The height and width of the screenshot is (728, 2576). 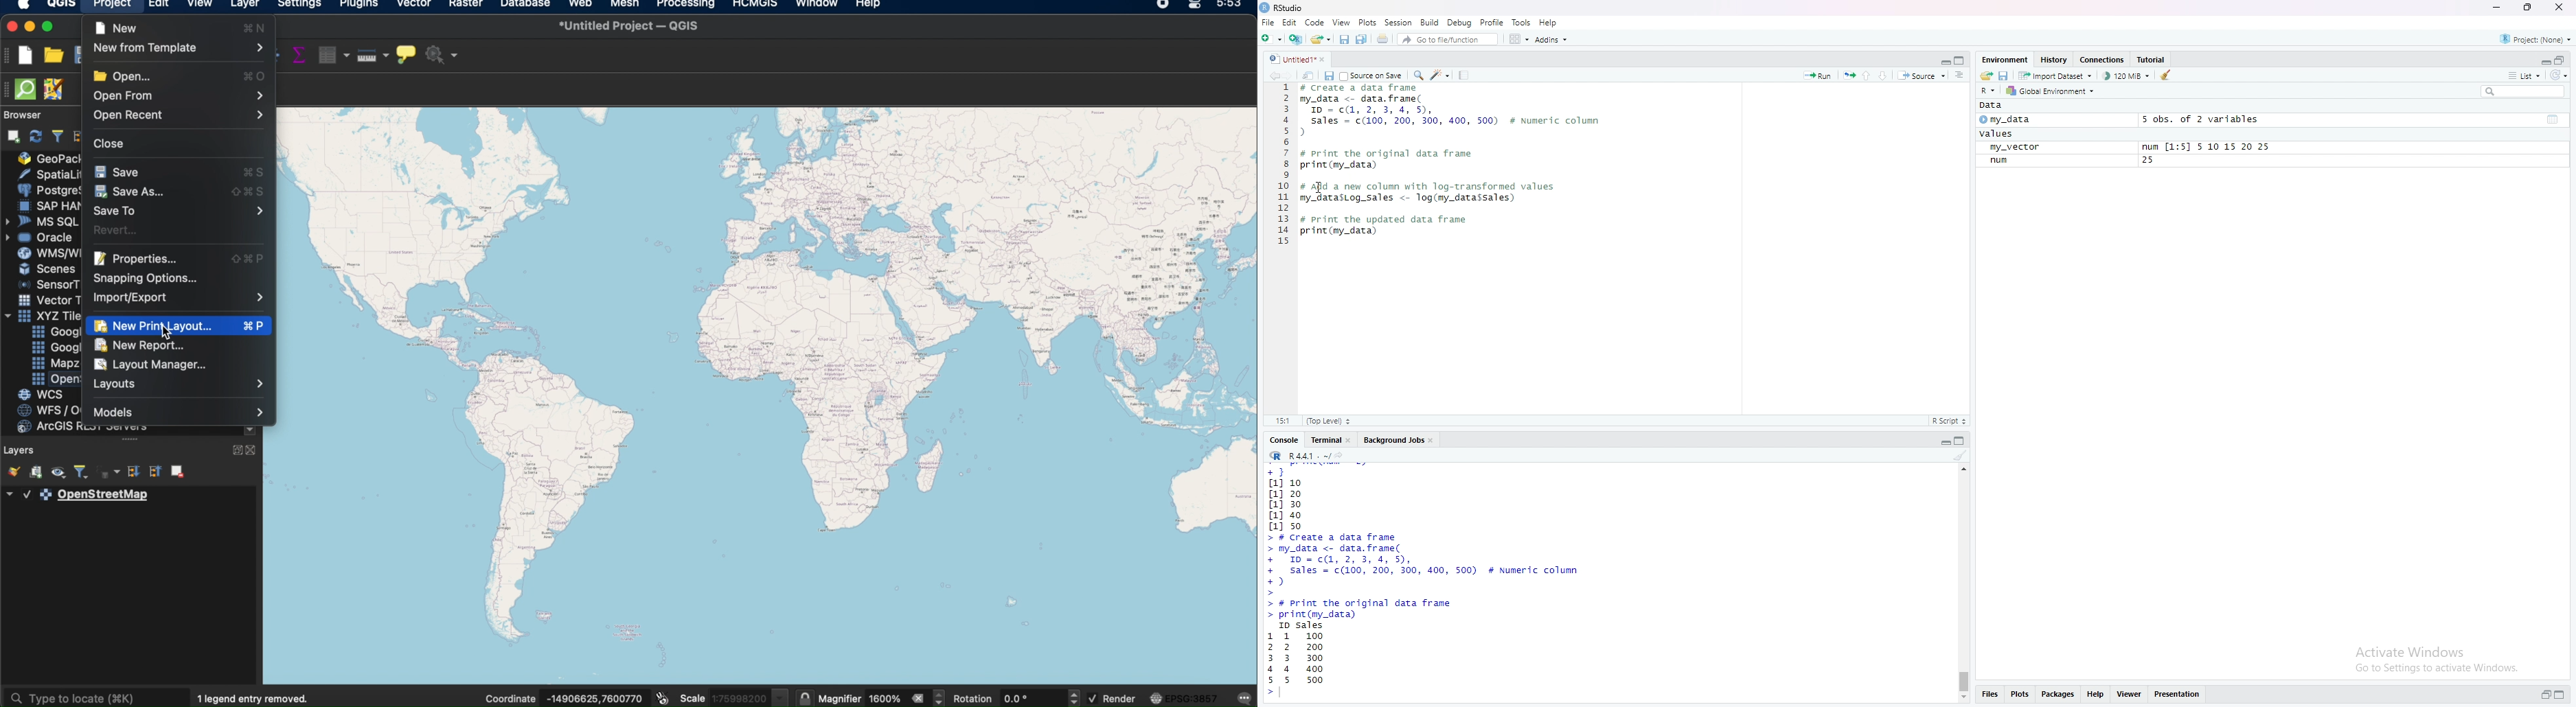 I want to click on numerical data, so click(x=1290, y=498).